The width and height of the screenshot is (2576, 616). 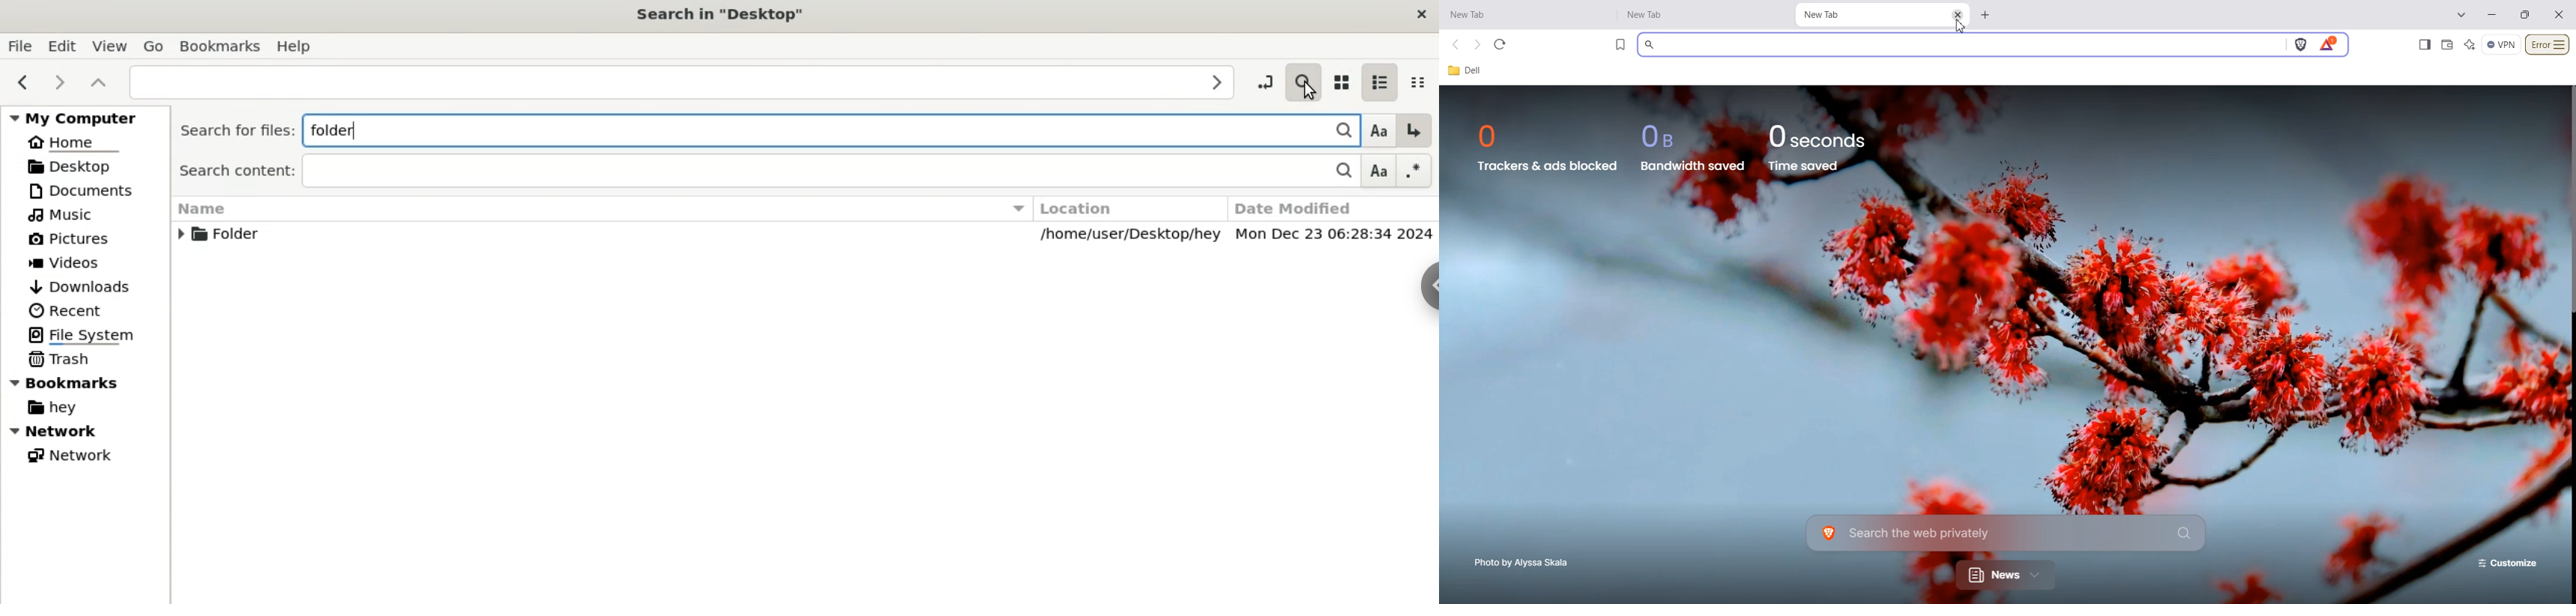 I want to click on close, so click(x=1420, y=16).